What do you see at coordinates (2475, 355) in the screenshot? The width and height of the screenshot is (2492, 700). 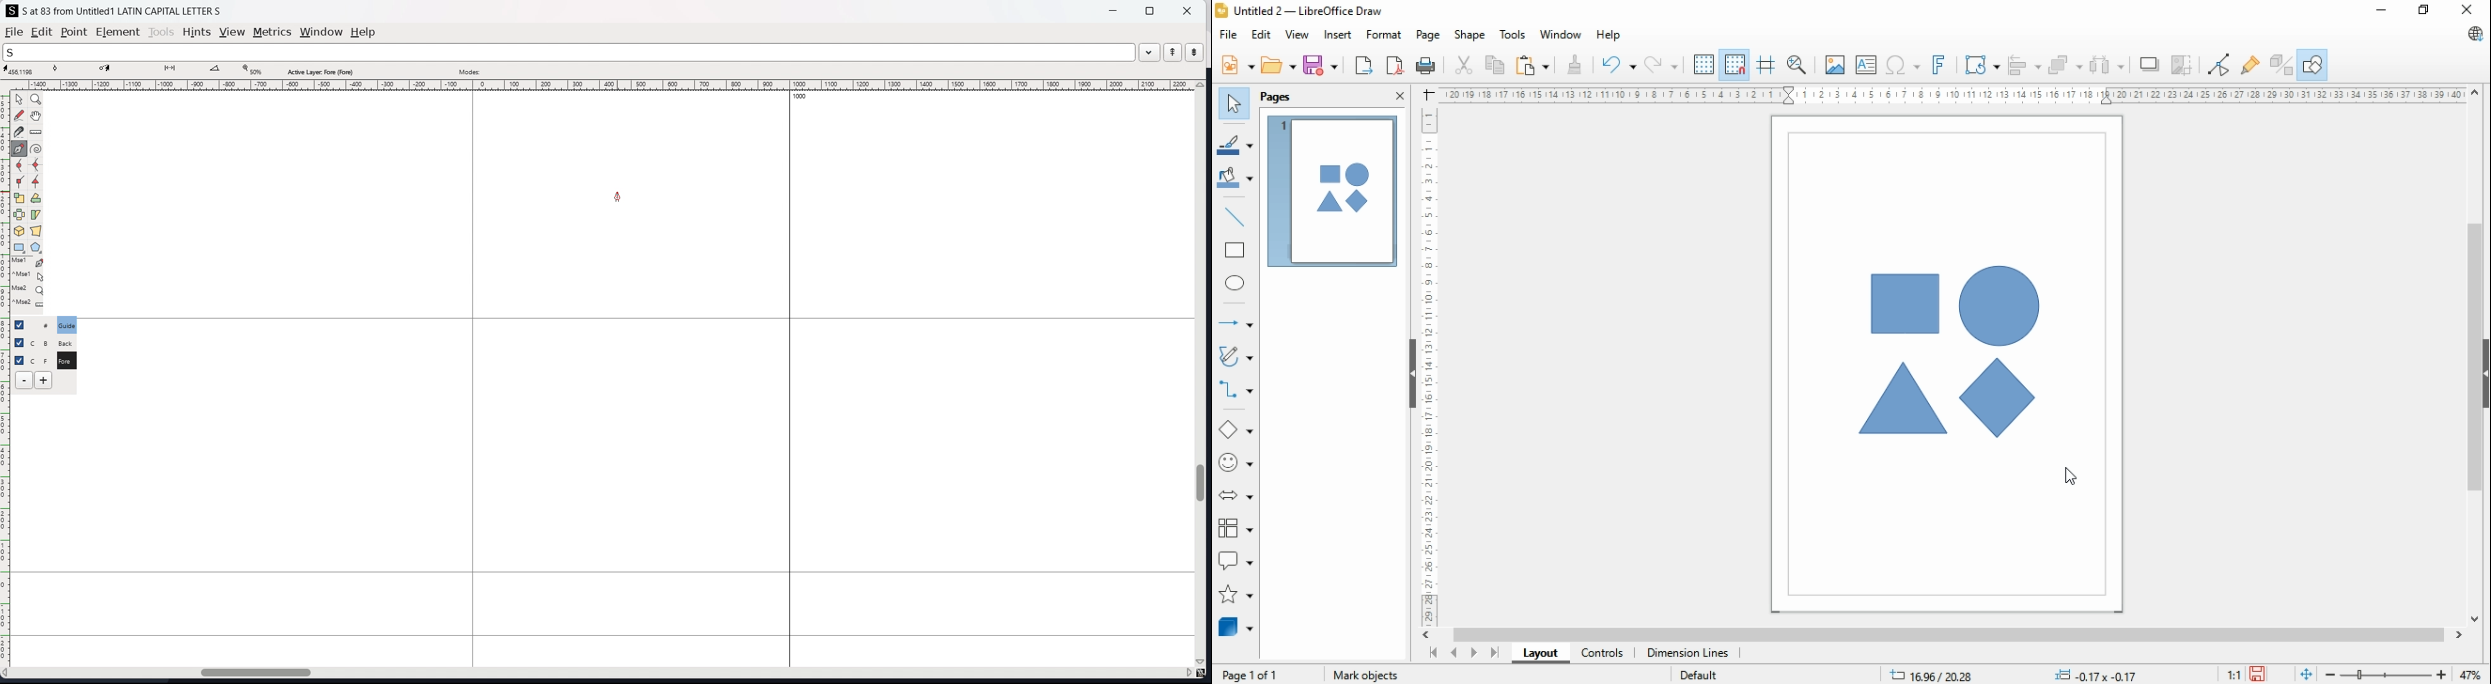 I see `scroll bar` at bounding box center [2475, 355].